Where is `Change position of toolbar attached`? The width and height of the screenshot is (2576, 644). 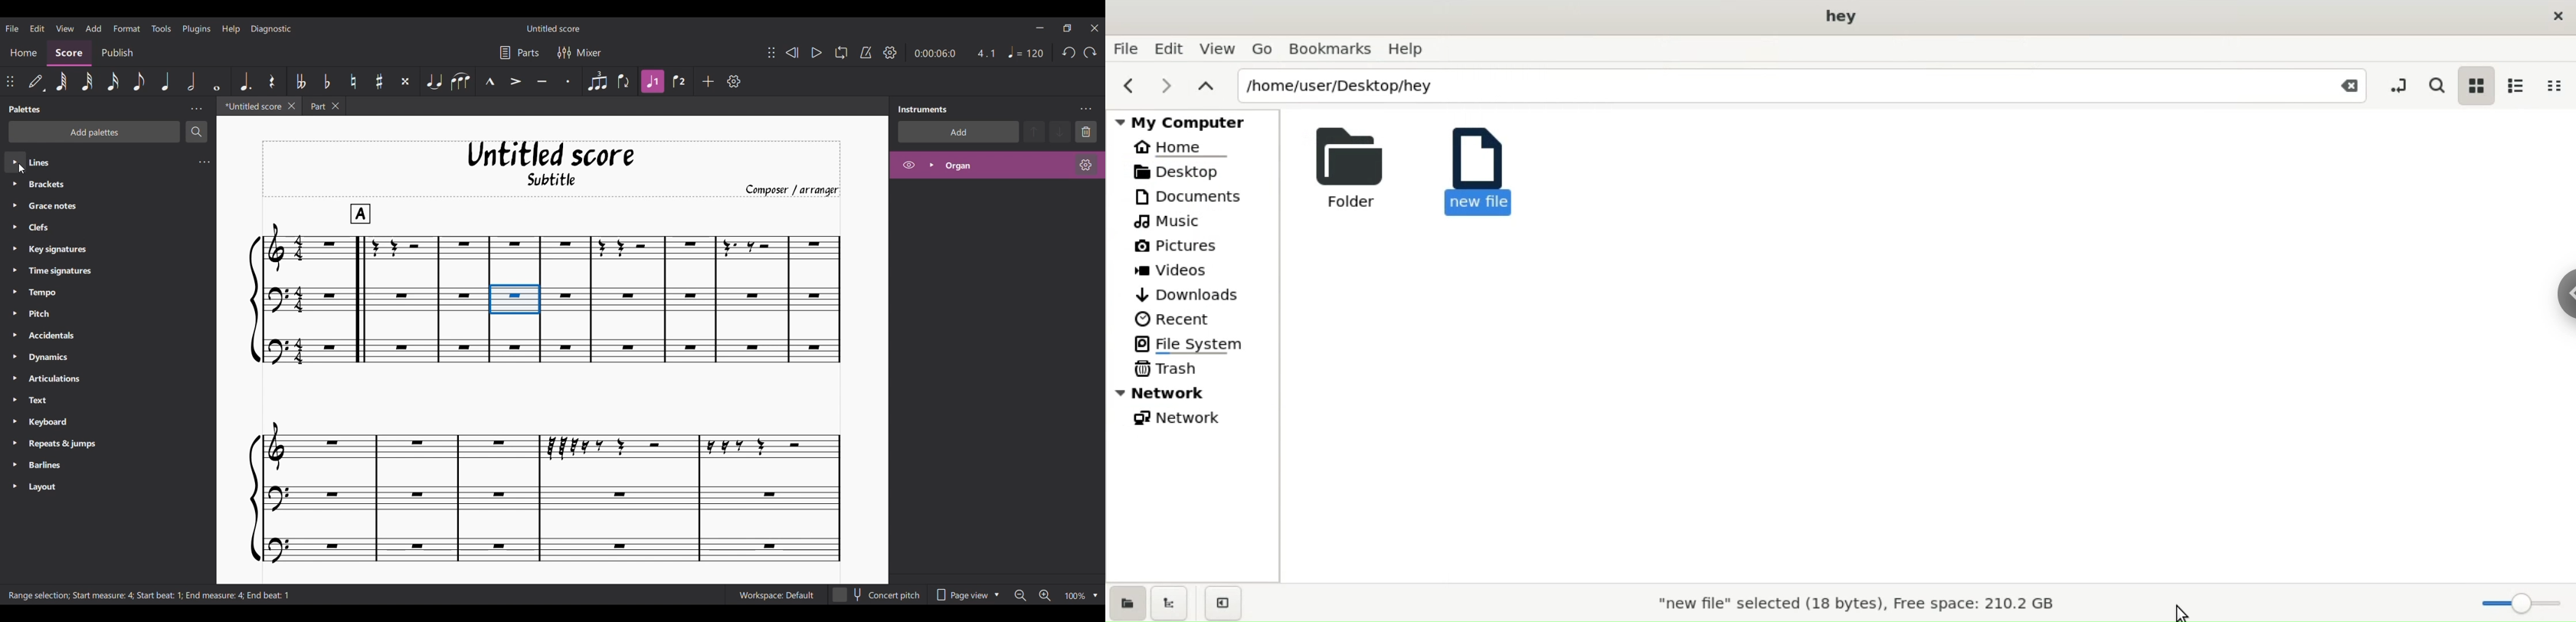
Change position of toolbar attached is located at coordinates (772, 52).